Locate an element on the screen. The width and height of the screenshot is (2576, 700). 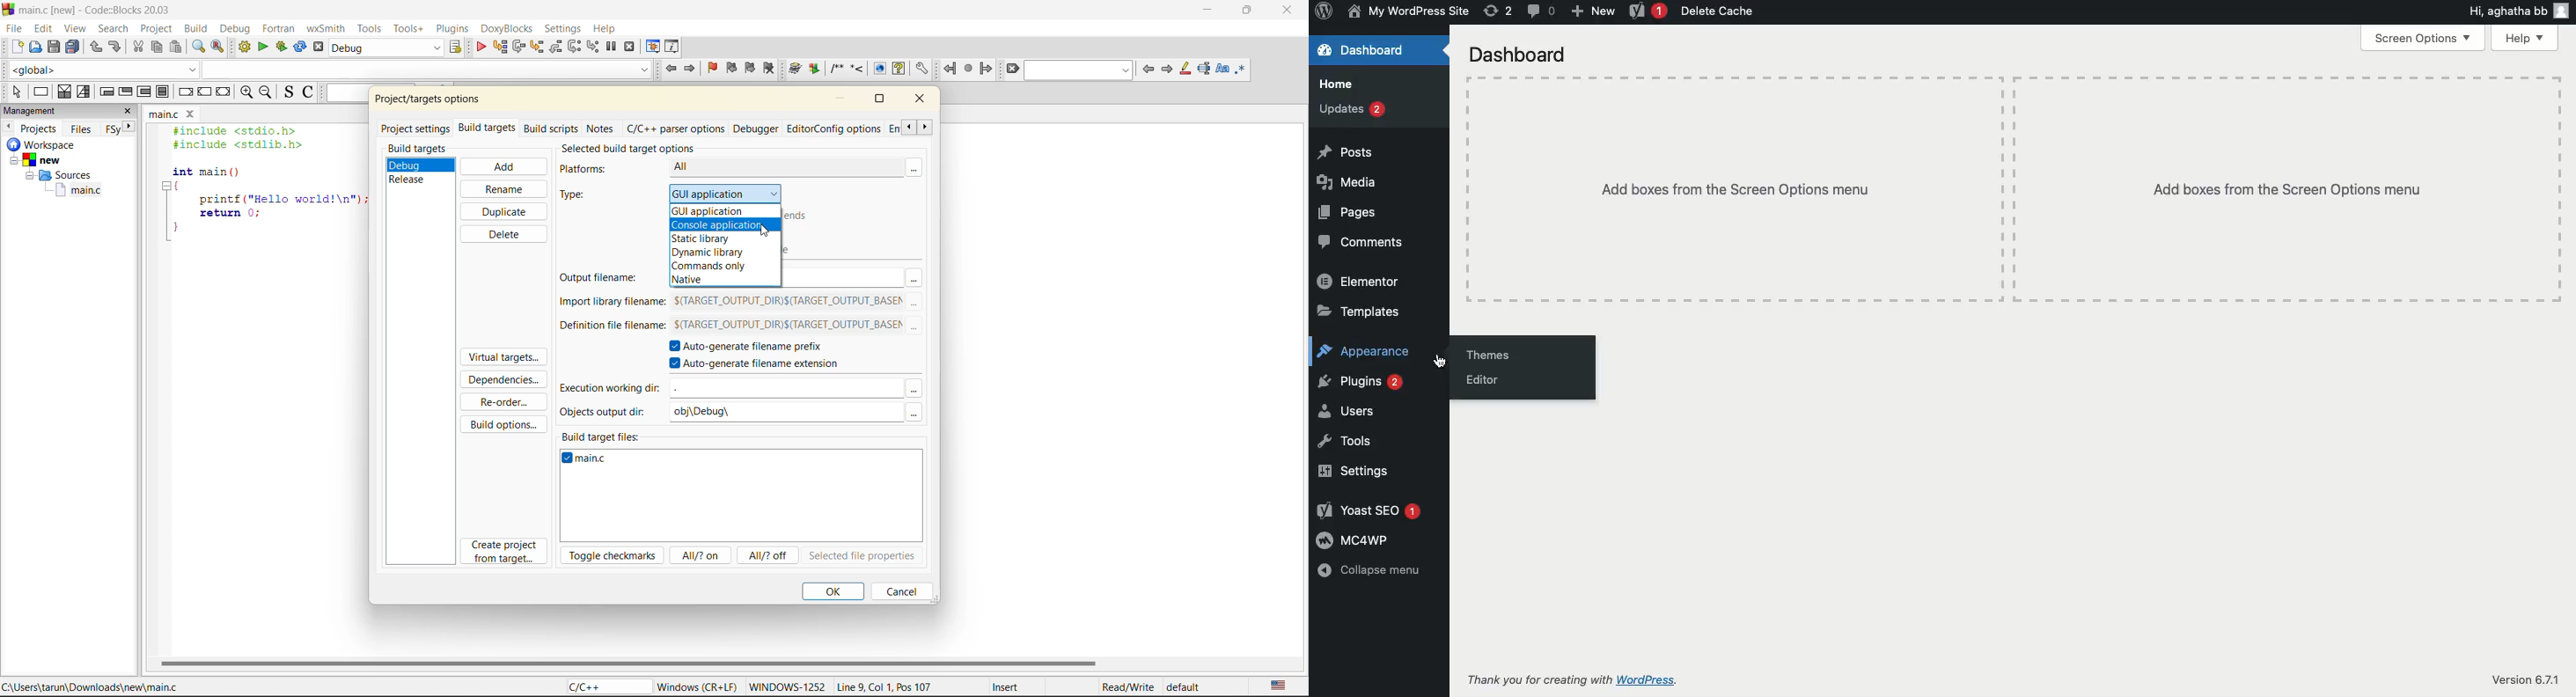
various info is located at coordinates (674, 45).